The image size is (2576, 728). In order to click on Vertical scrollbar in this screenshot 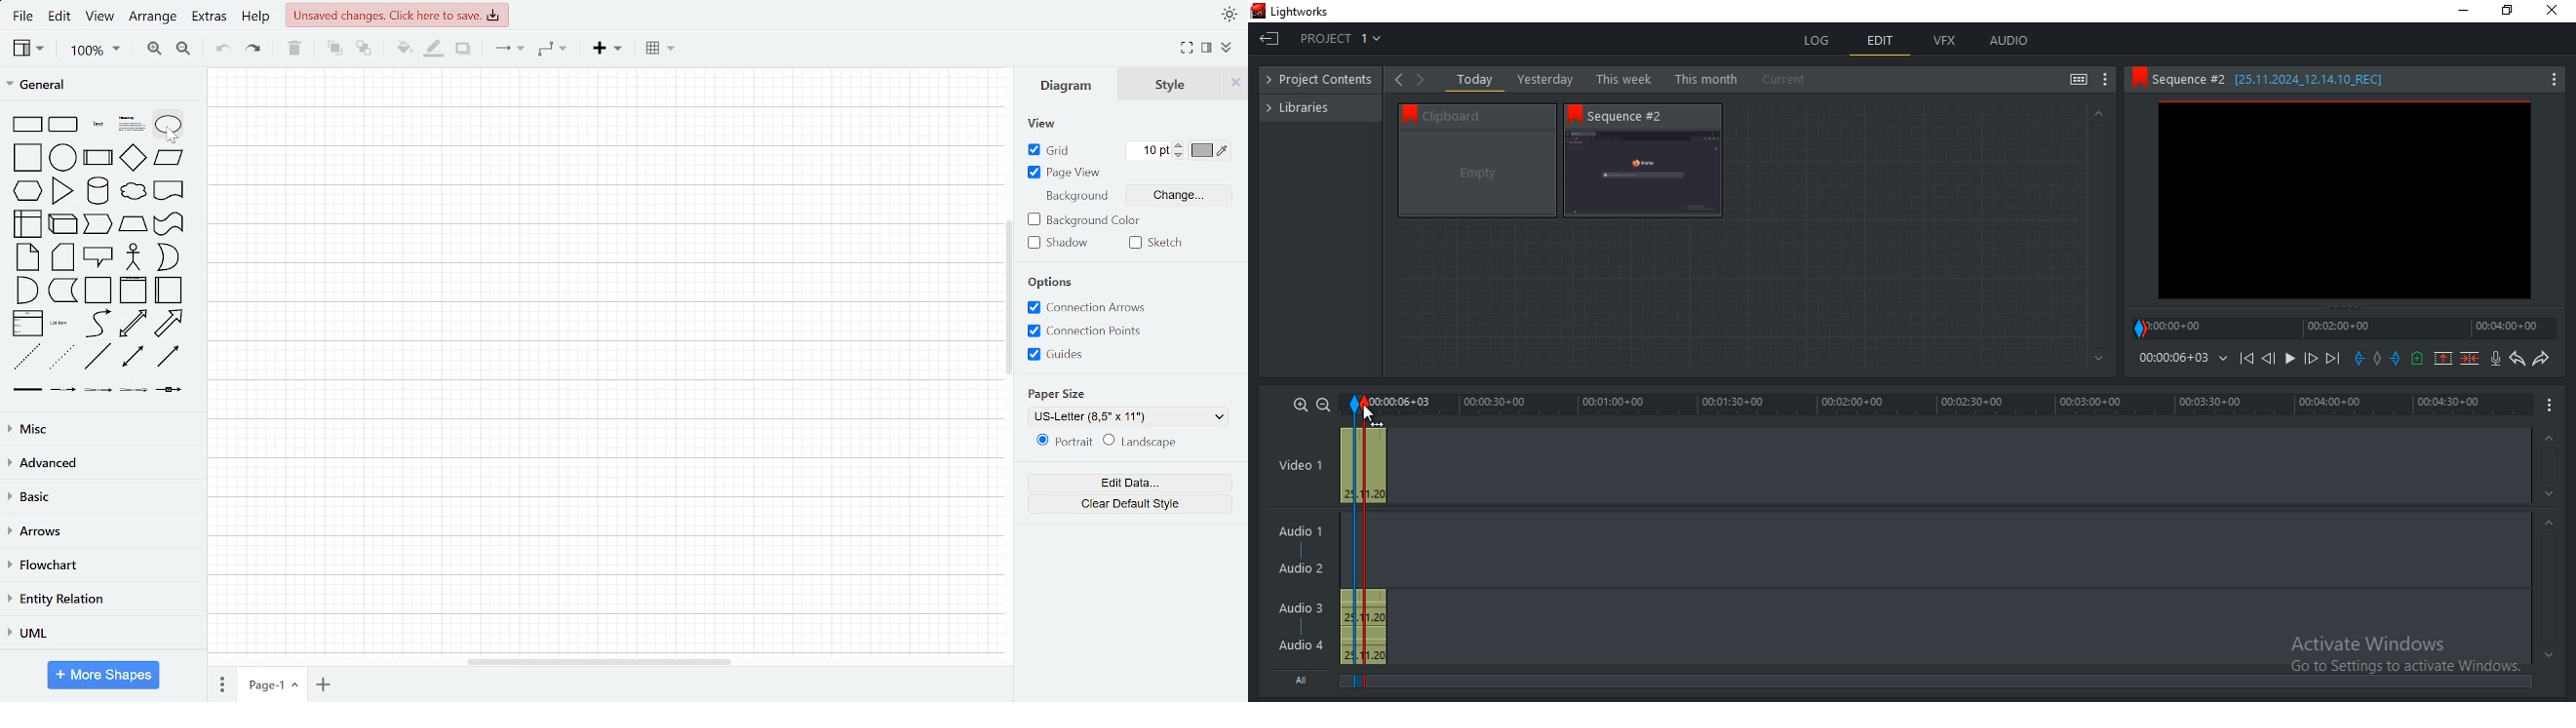, I will do `click(1006, 300)`.